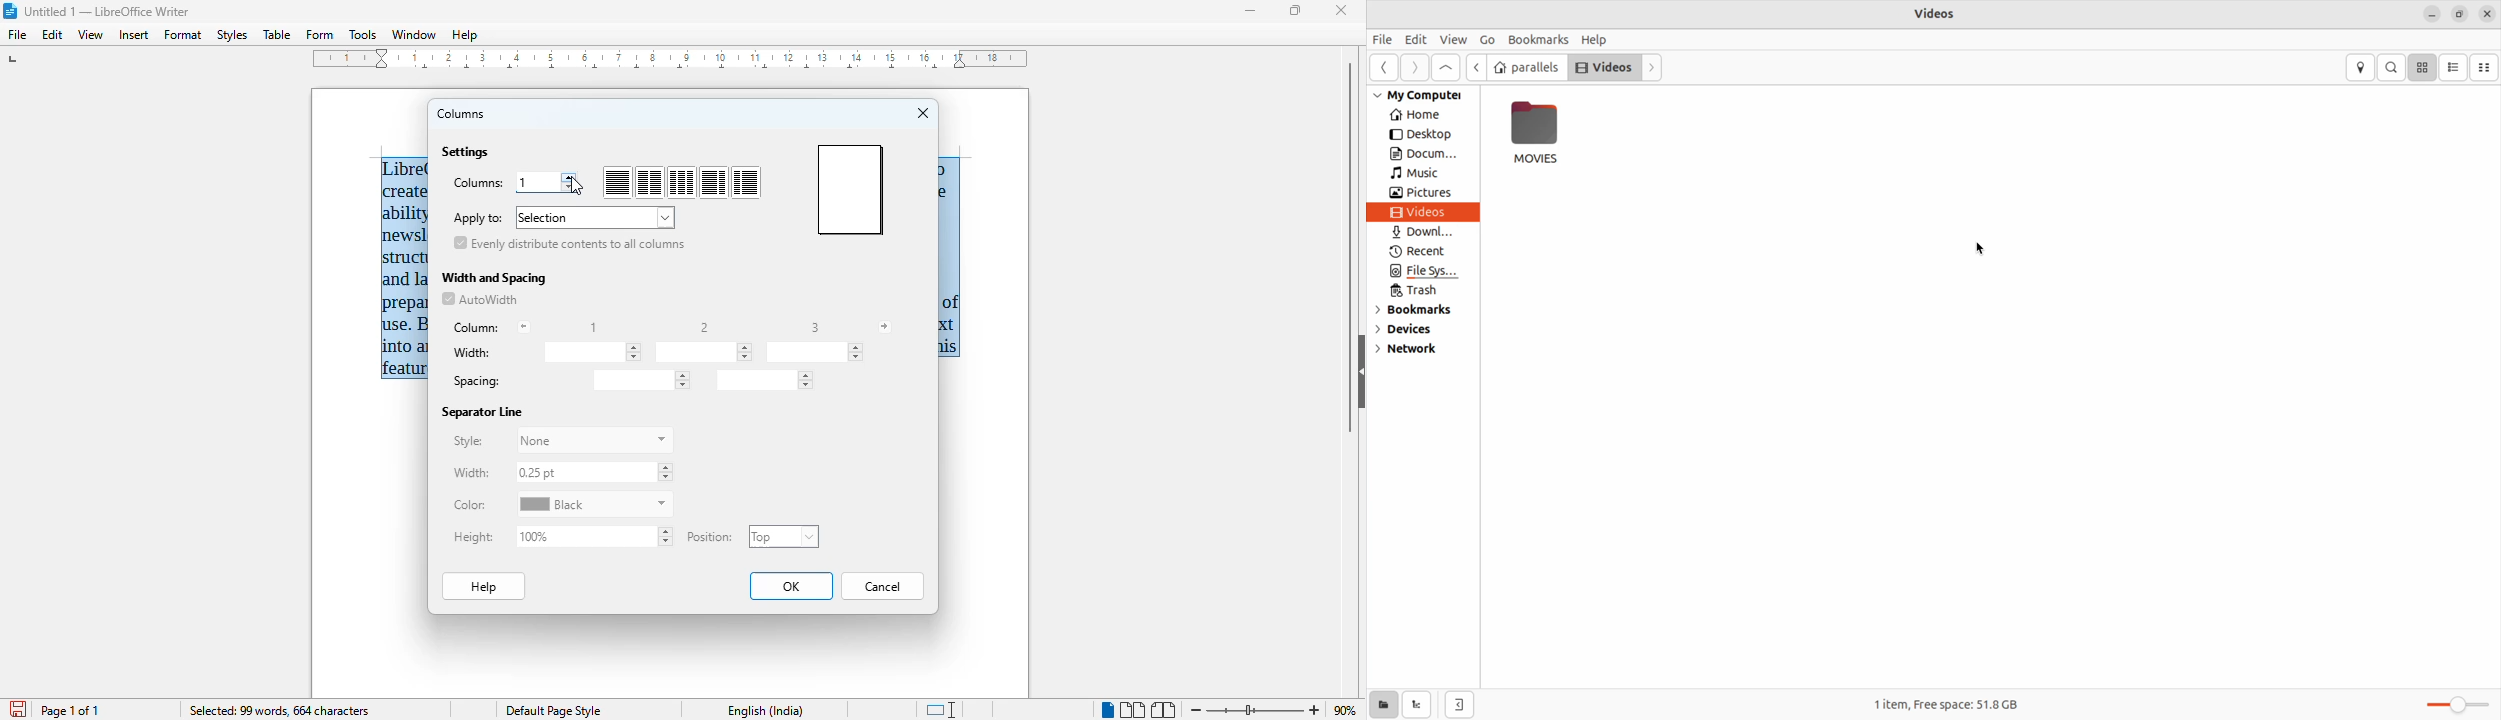 This screenshot has width=2520, height=728. What do you see at coordinates (1357, 370) in the screenshot?
I see `show` at bounding box center [1357, 370].